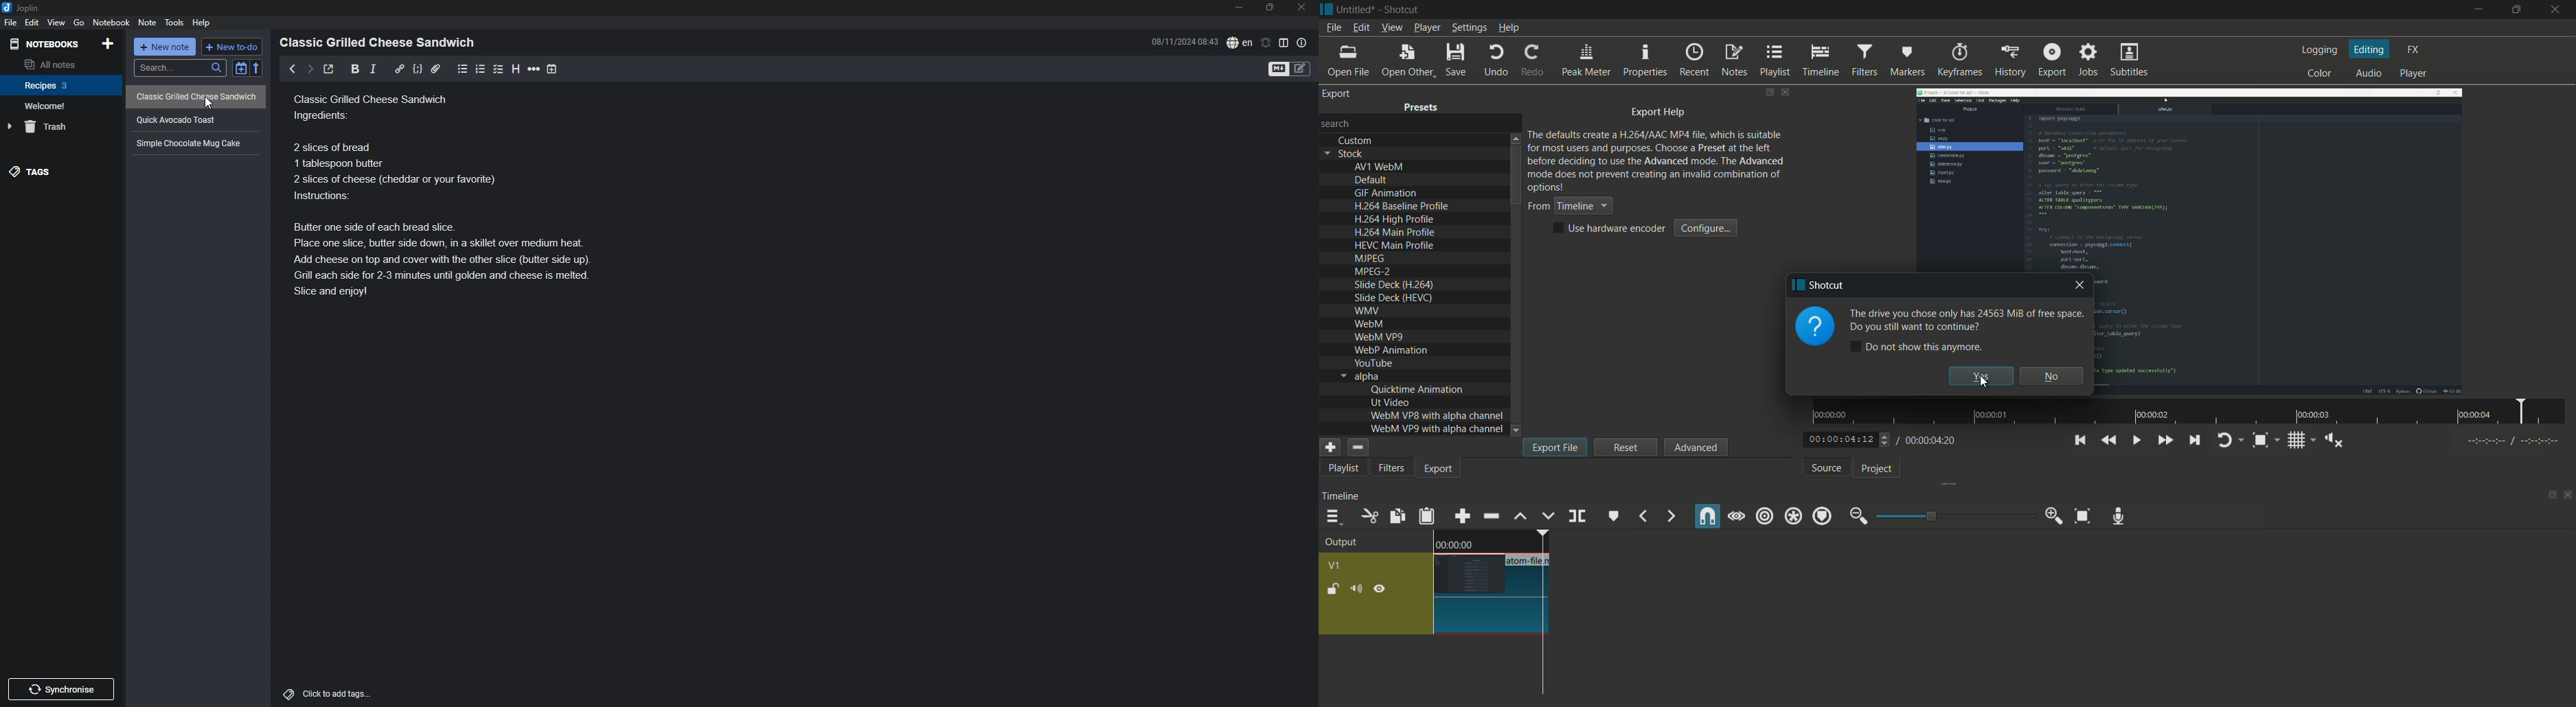  Describe the element at coordinates (1981, 376) in the screenshot. I see `yes button` at that location.